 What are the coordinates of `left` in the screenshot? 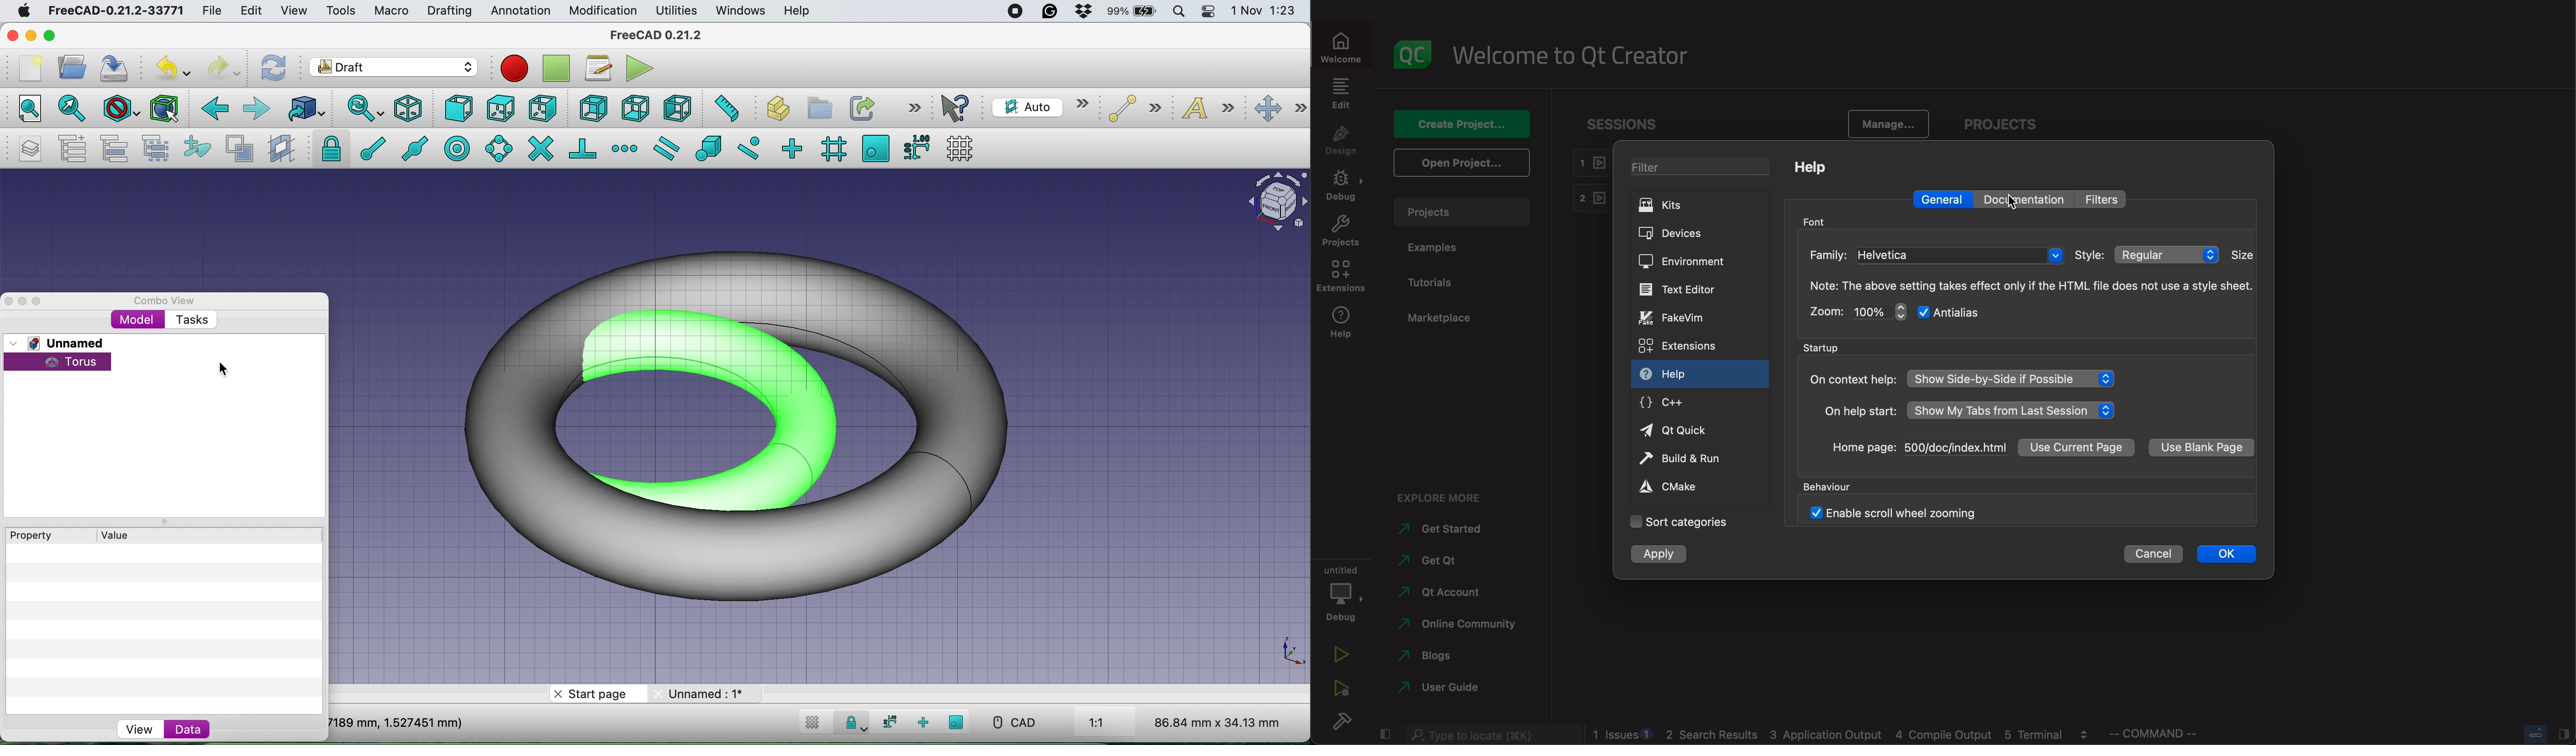 It's located at (675, 107).